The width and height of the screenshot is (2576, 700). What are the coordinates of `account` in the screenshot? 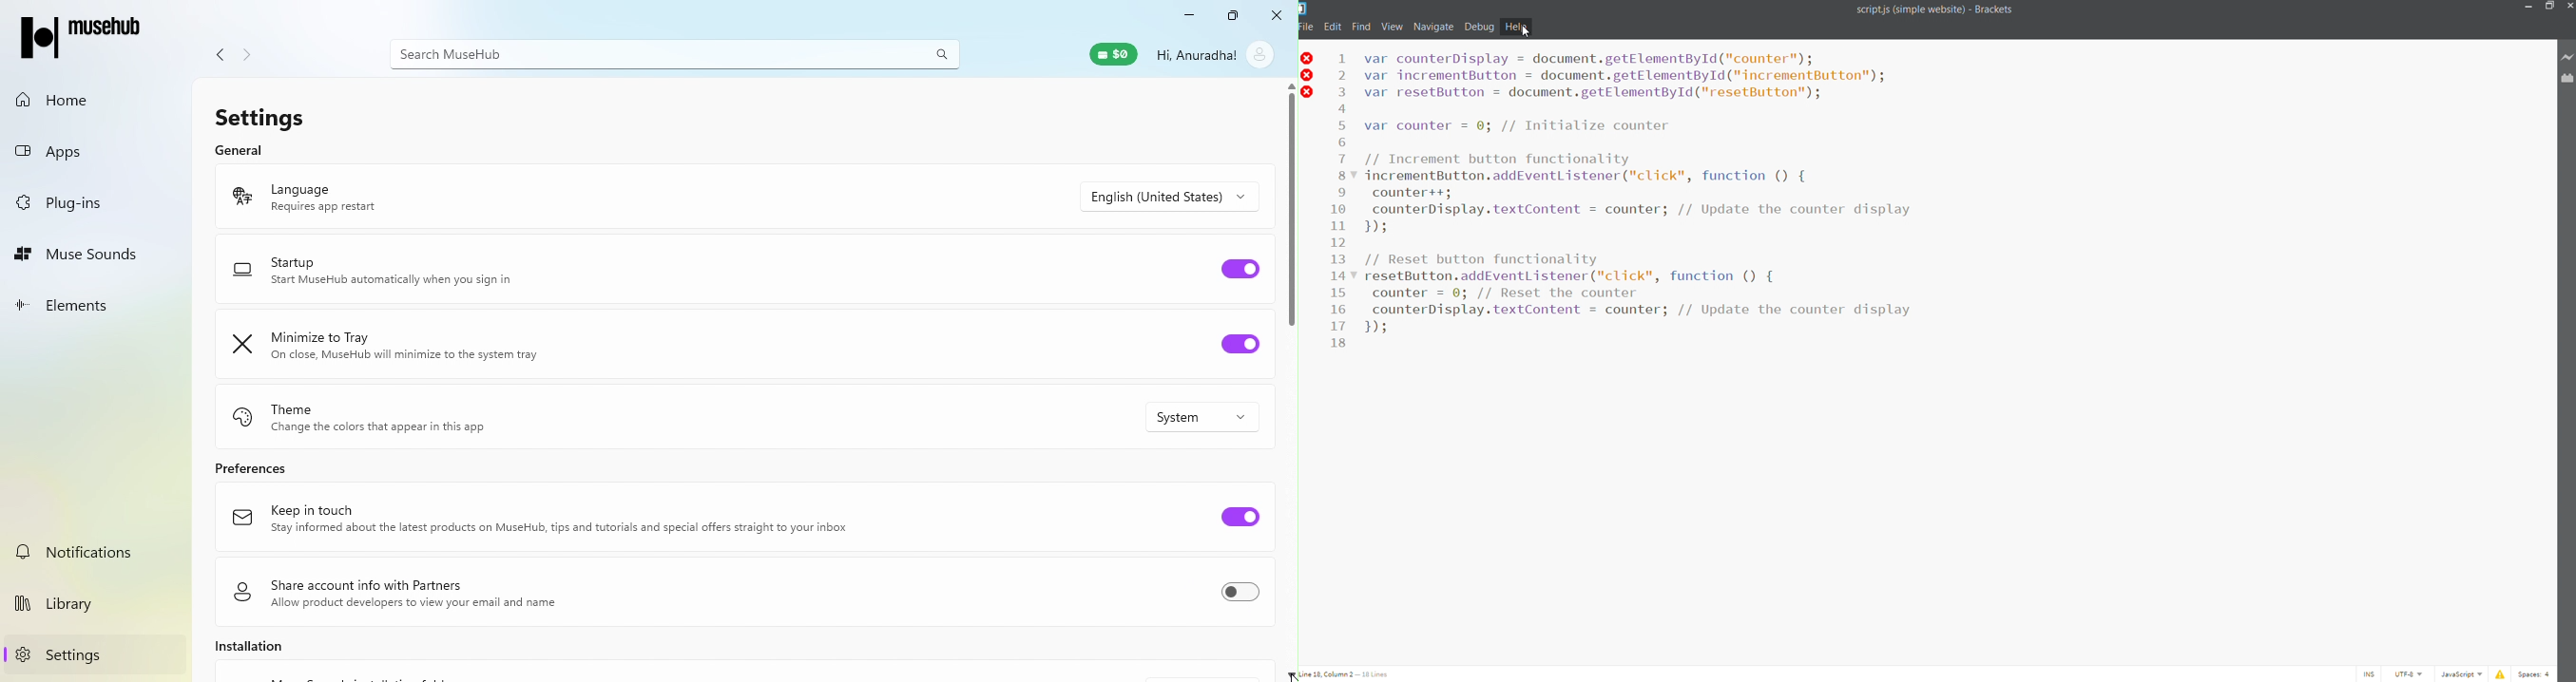 It's located at (1261, 54).